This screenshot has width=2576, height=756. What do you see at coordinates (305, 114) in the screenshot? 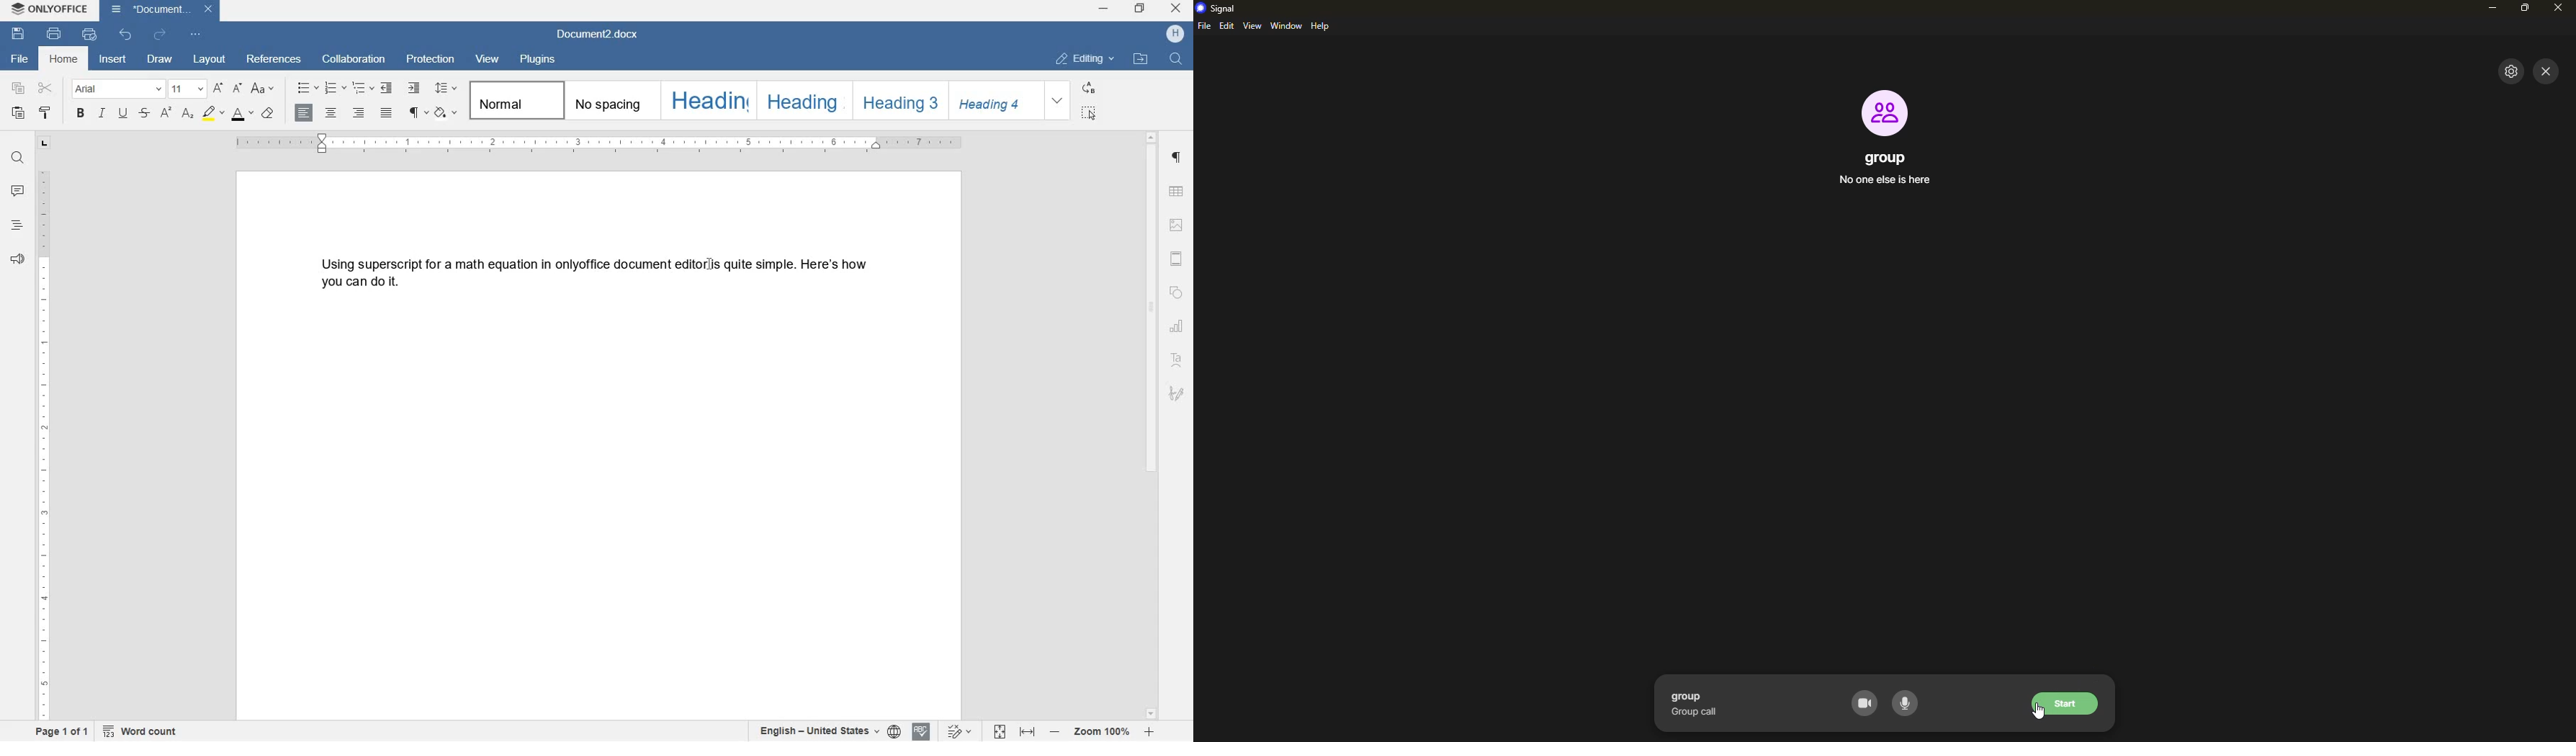
I see `align left` at bounding box center [305, 114].